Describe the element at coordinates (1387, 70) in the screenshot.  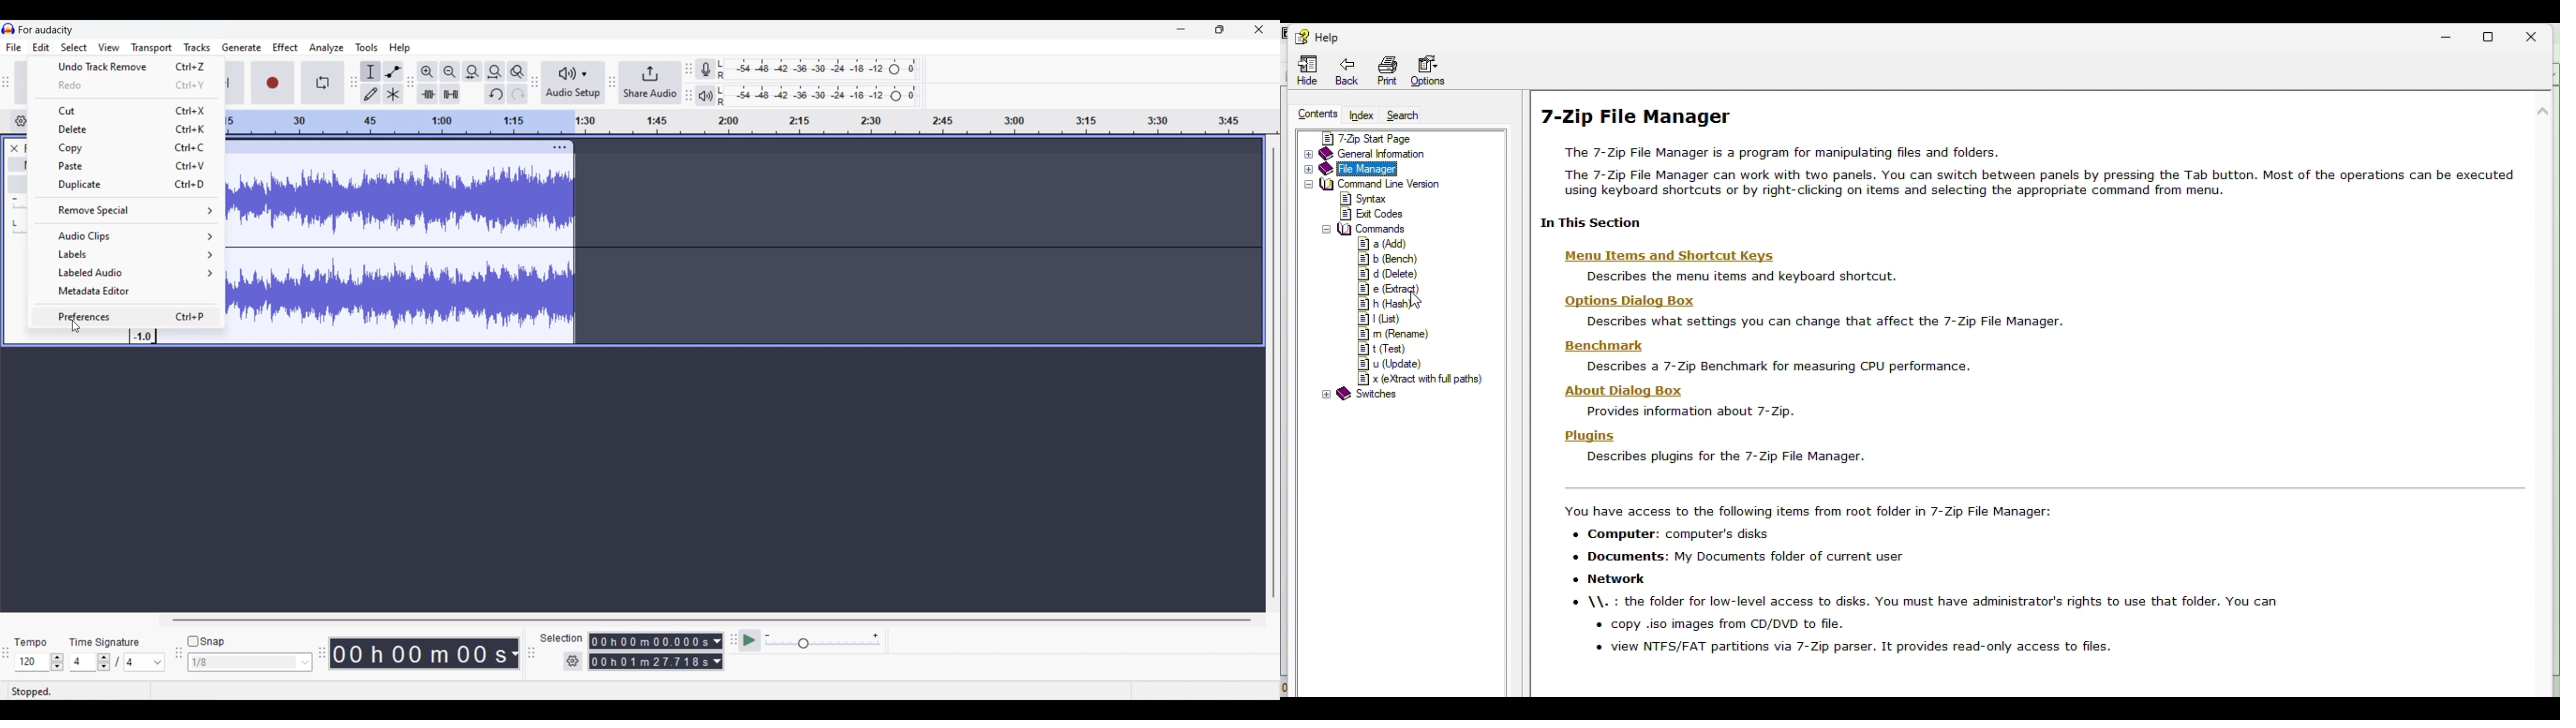
I see `print` at that location.